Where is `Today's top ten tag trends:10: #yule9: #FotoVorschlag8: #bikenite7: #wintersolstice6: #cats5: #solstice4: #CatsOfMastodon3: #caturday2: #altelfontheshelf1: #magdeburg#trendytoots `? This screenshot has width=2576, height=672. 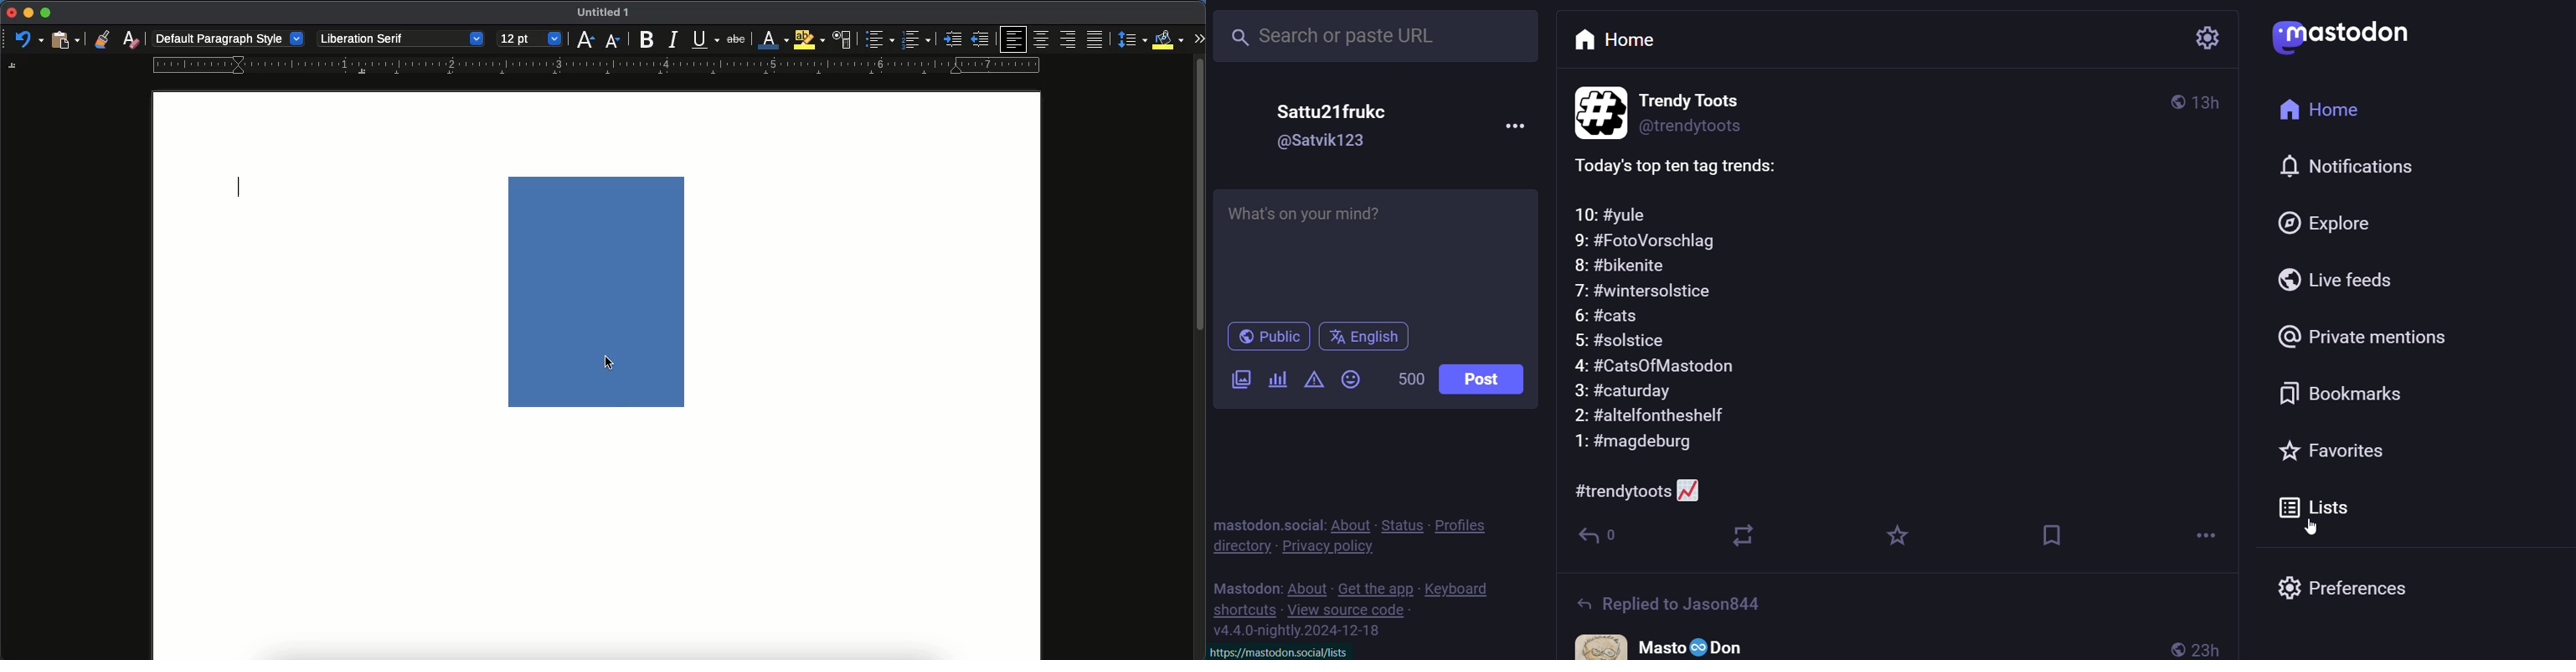
Today's top ten tag trends:10: #yule9: #FotoVorschlag8: #bikenite7: #wintersolstice6: #cats5: #solstice4: #CatsOfMastodon3: #caturday2: #altelfontheshelf1: #magdeburg#trendytoots  is located at coordinates (1894, 329).